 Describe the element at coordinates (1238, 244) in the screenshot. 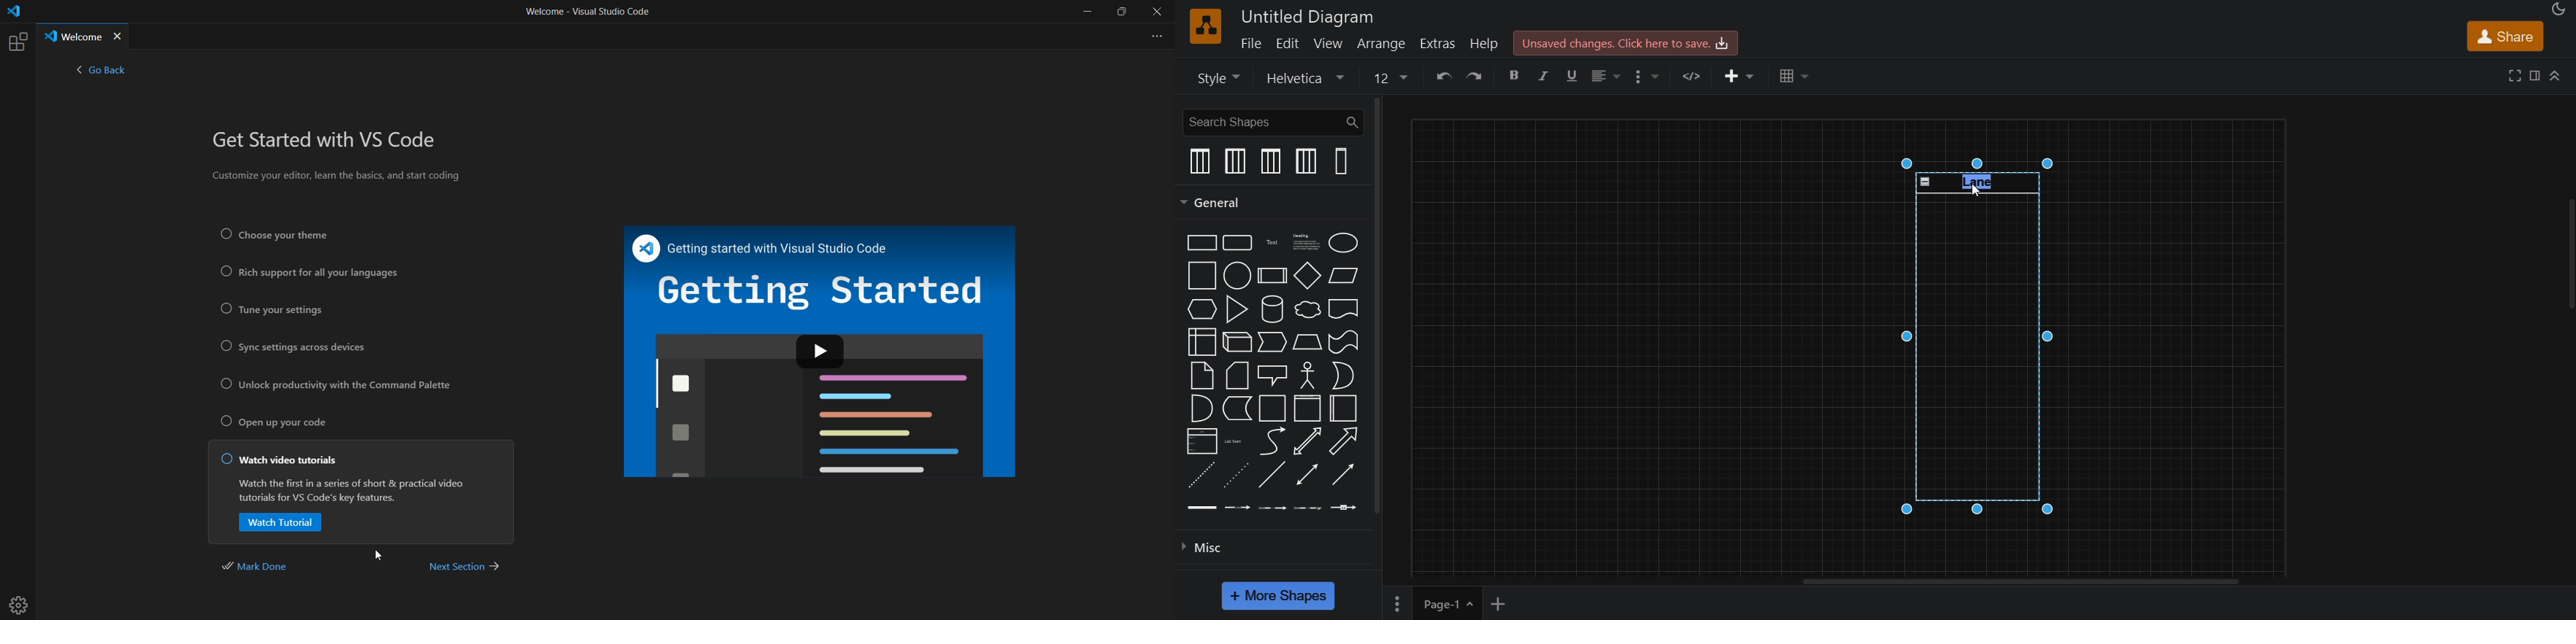

I see `rounded rectangle` at that location.